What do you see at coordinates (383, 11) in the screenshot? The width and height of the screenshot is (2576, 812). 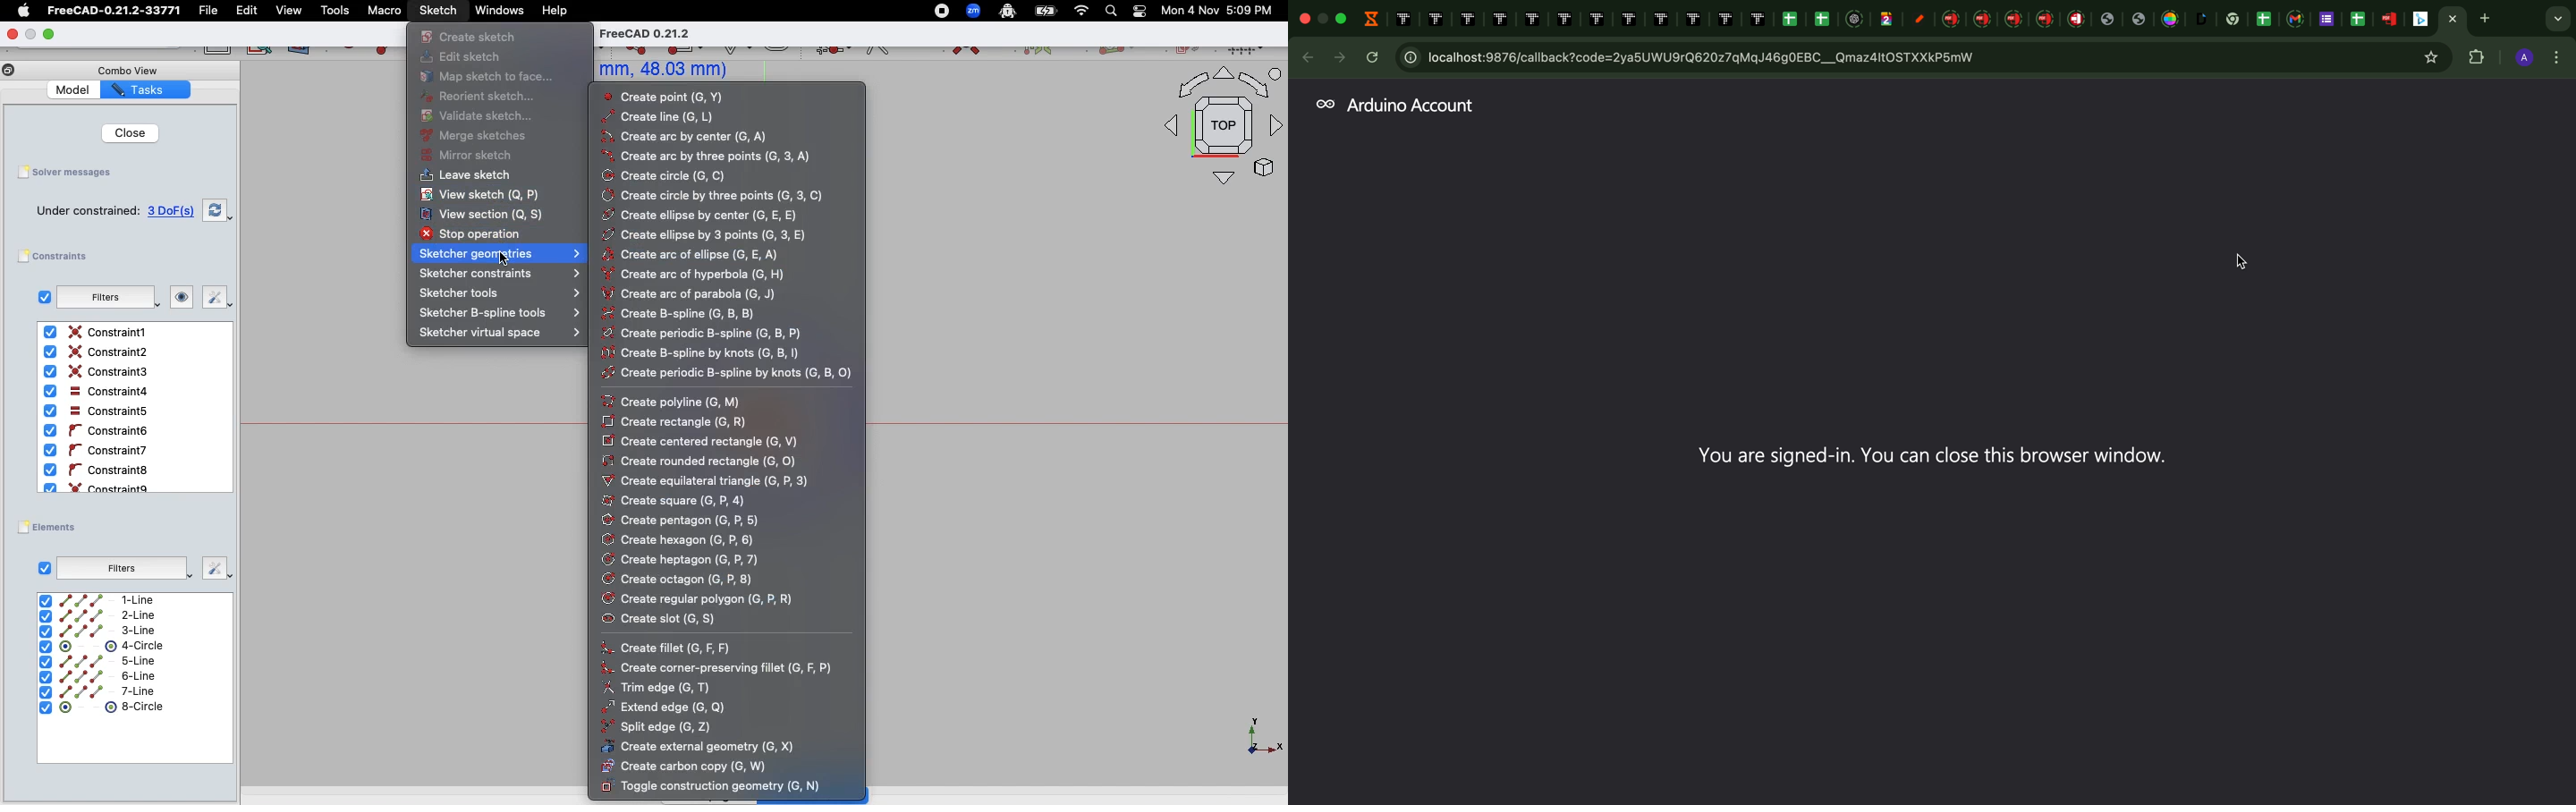 I see `Macro` at bounding box center [383, 11].